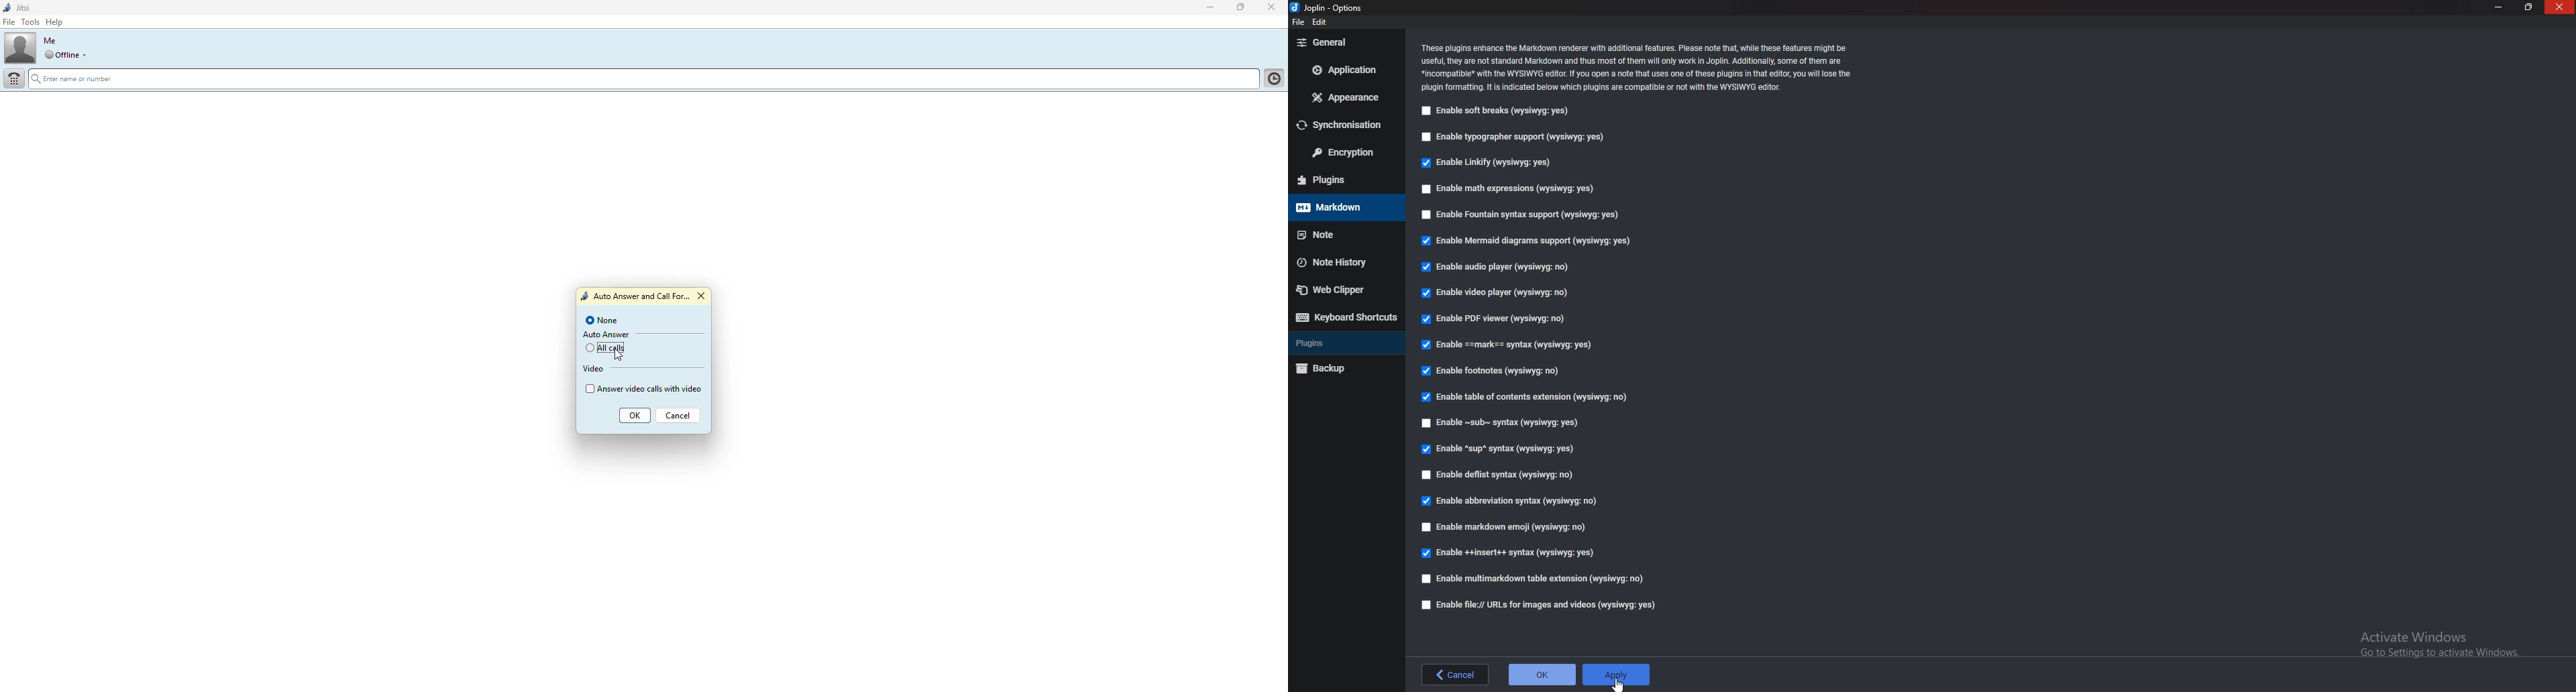 This screenshot has width=2576, height=700. I want to click on options, so click(1330, 7).